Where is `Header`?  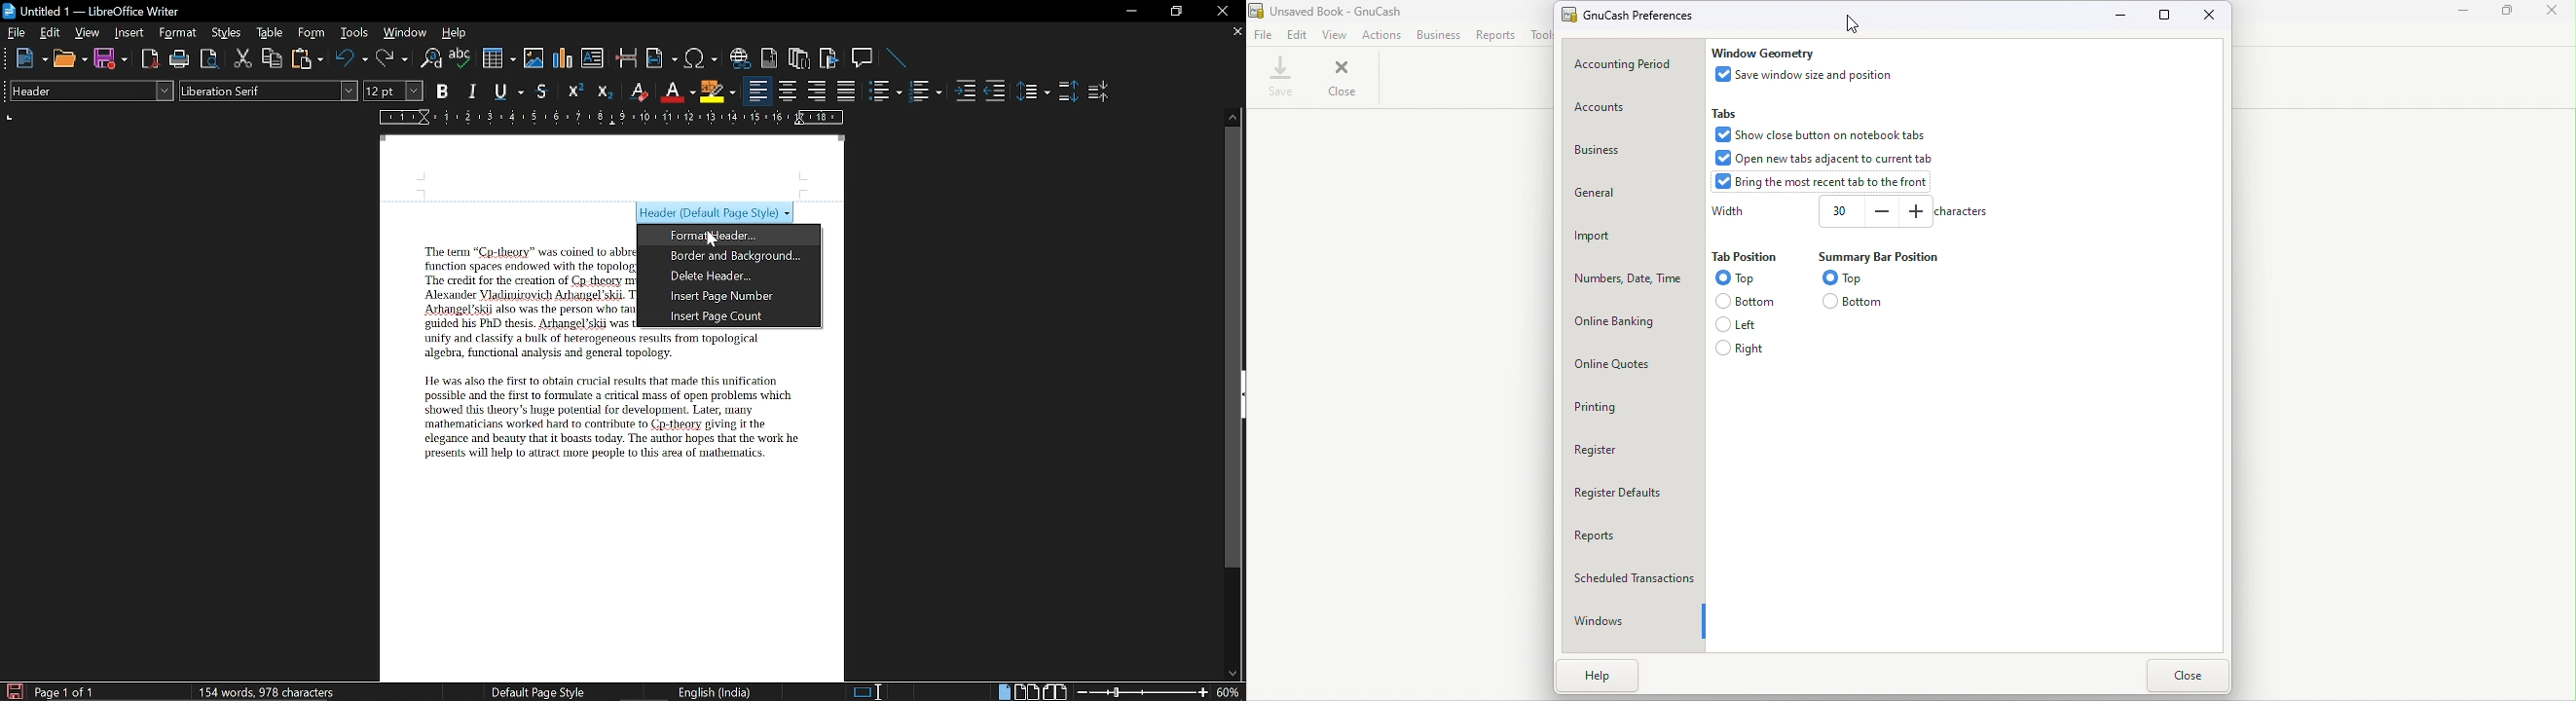 Header is located at coordinates (612, 168).